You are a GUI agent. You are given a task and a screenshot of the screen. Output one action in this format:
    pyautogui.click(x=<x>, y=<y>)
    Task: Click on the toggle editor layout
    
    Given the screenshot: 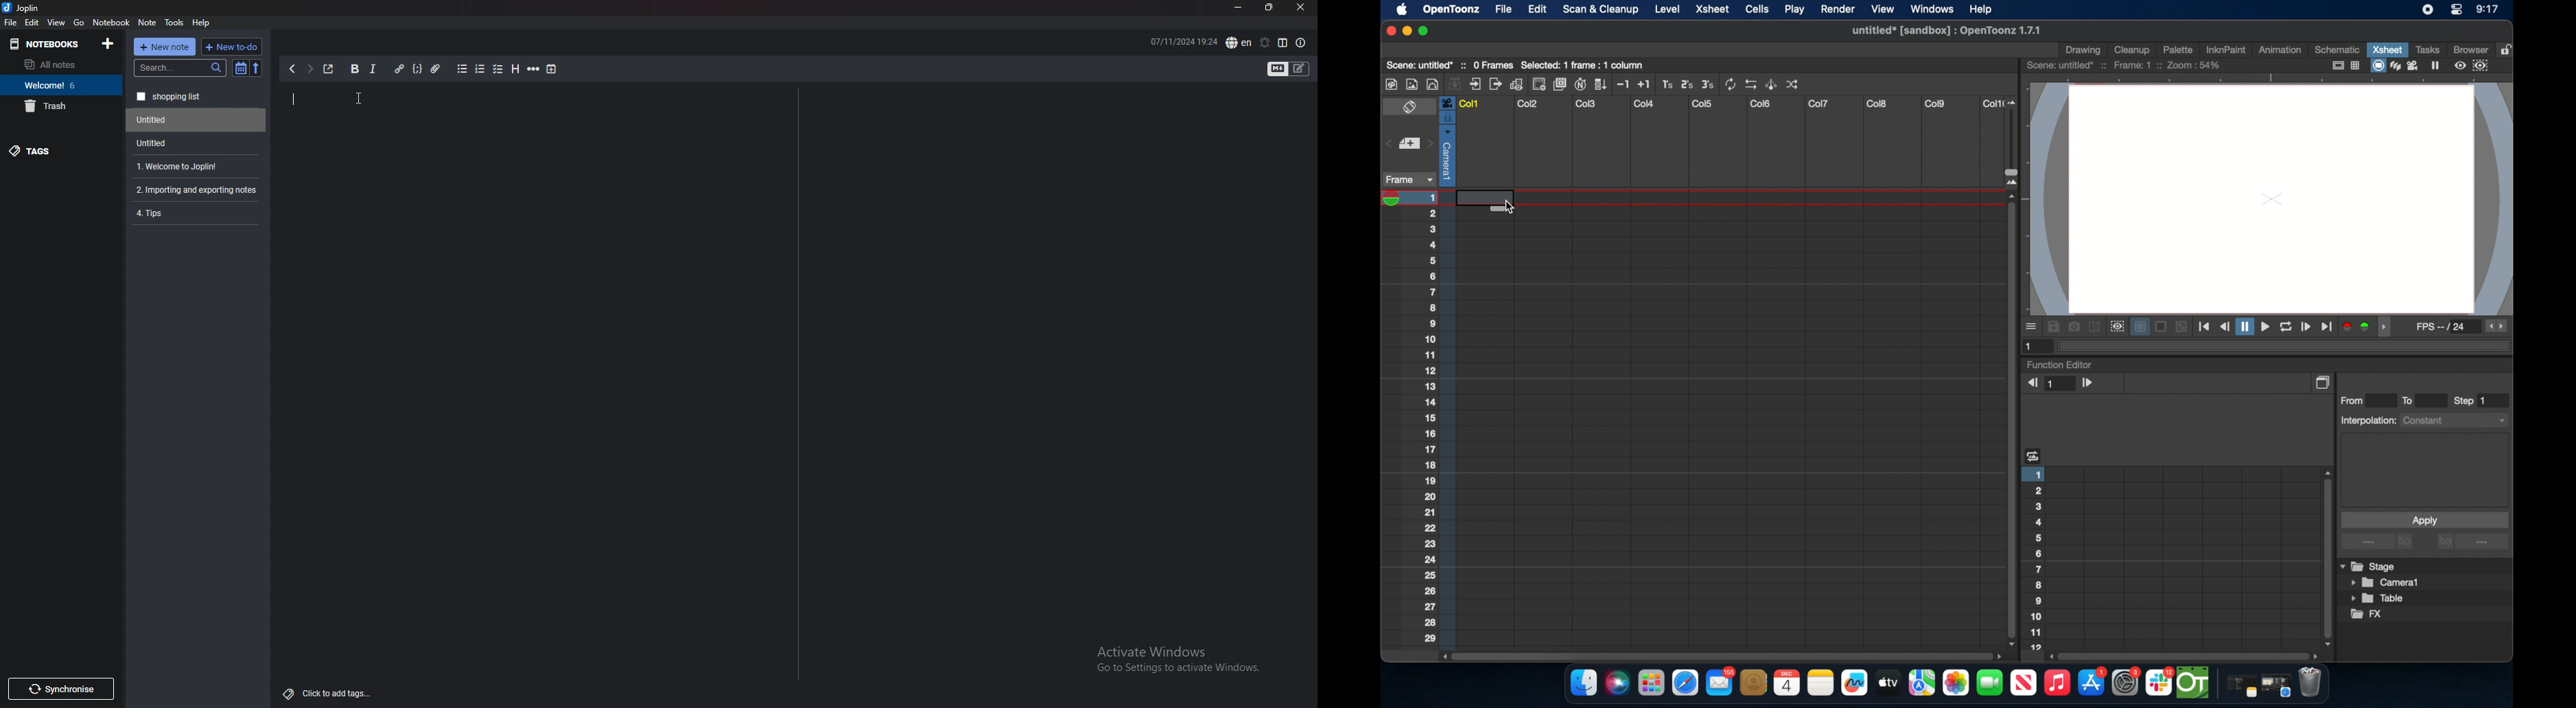 What is the action you would take?
    pyautogui.click(x=1283, y=43)
    